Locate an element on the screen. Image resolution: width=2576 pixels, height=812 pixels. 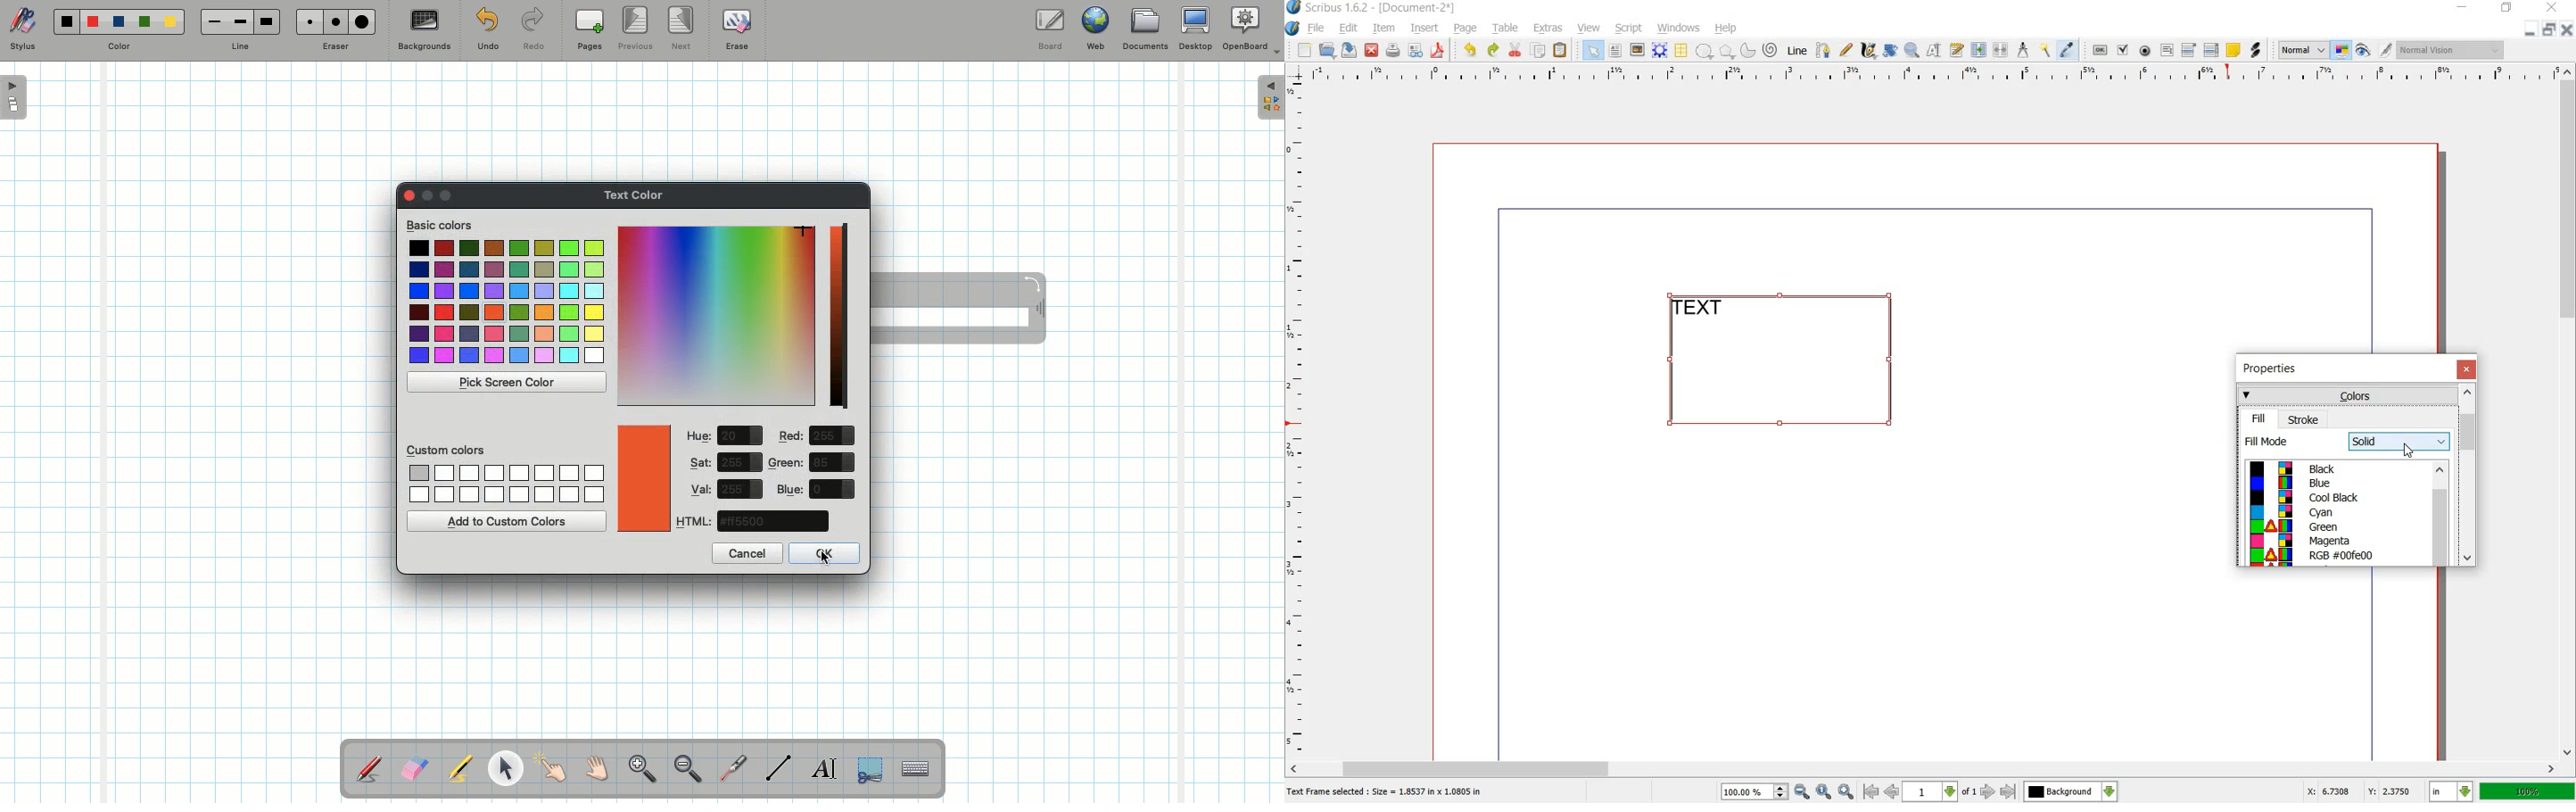
minimize is located at coordinates (2463, 8).